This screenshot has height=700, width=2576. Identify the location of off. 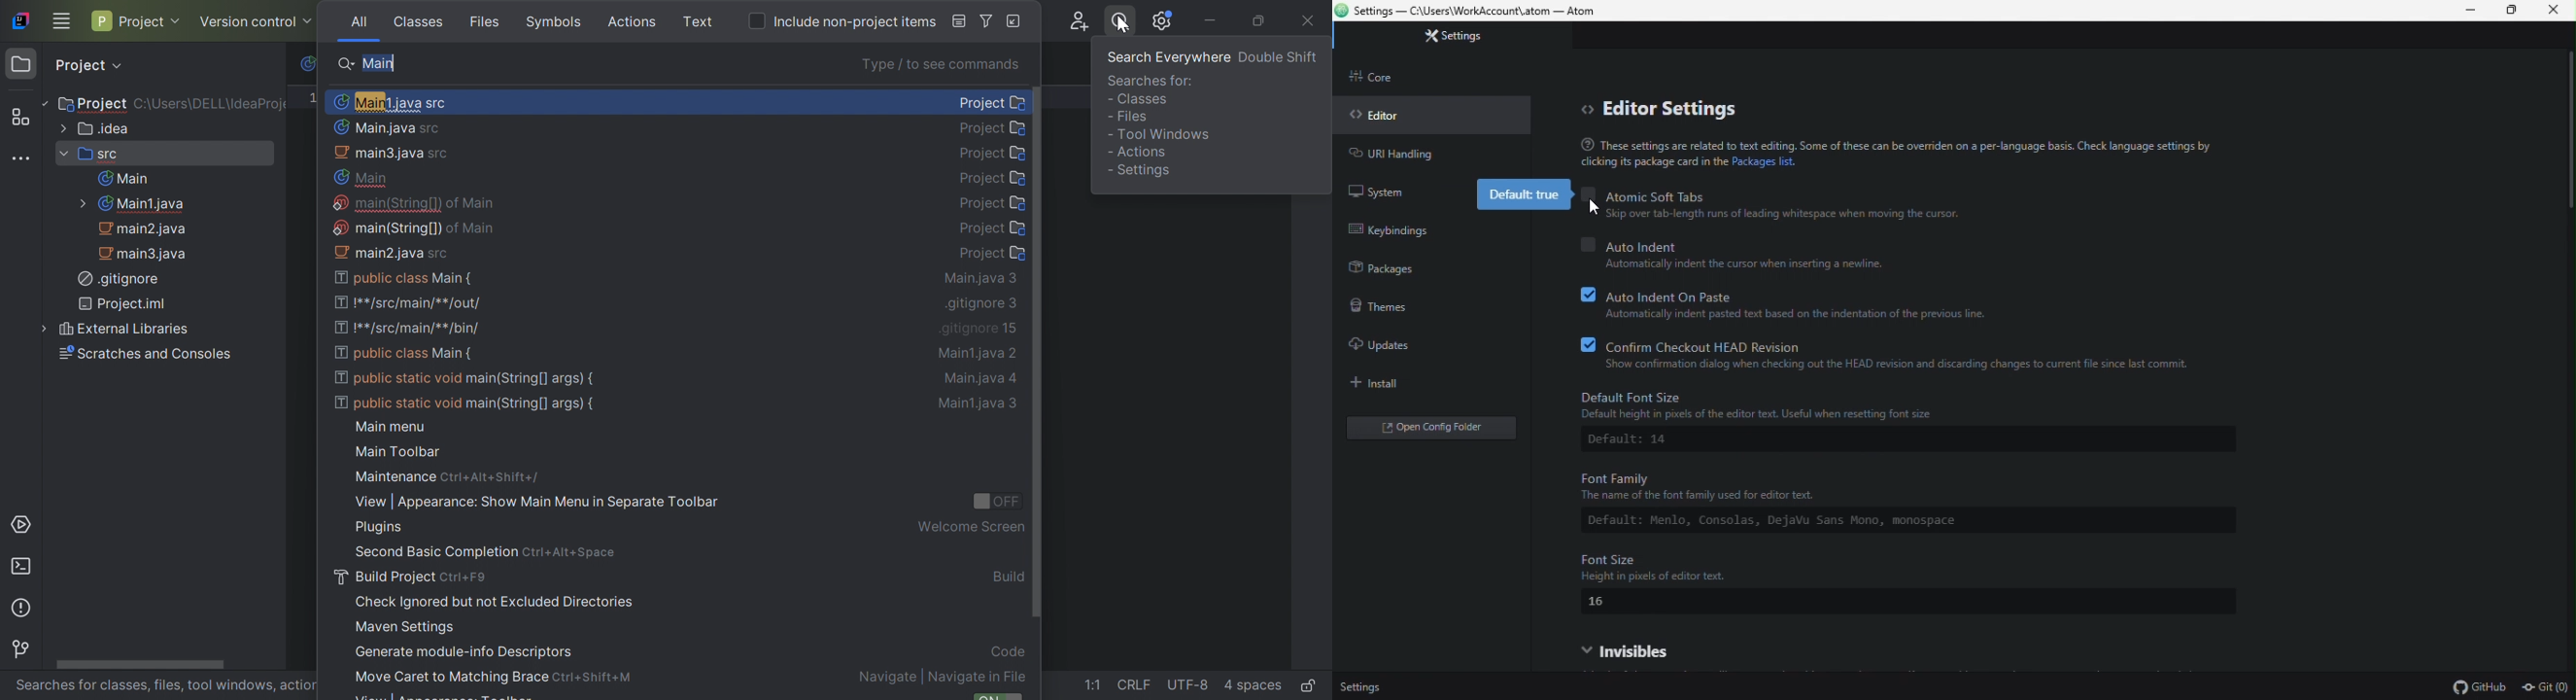
(1588, 244).